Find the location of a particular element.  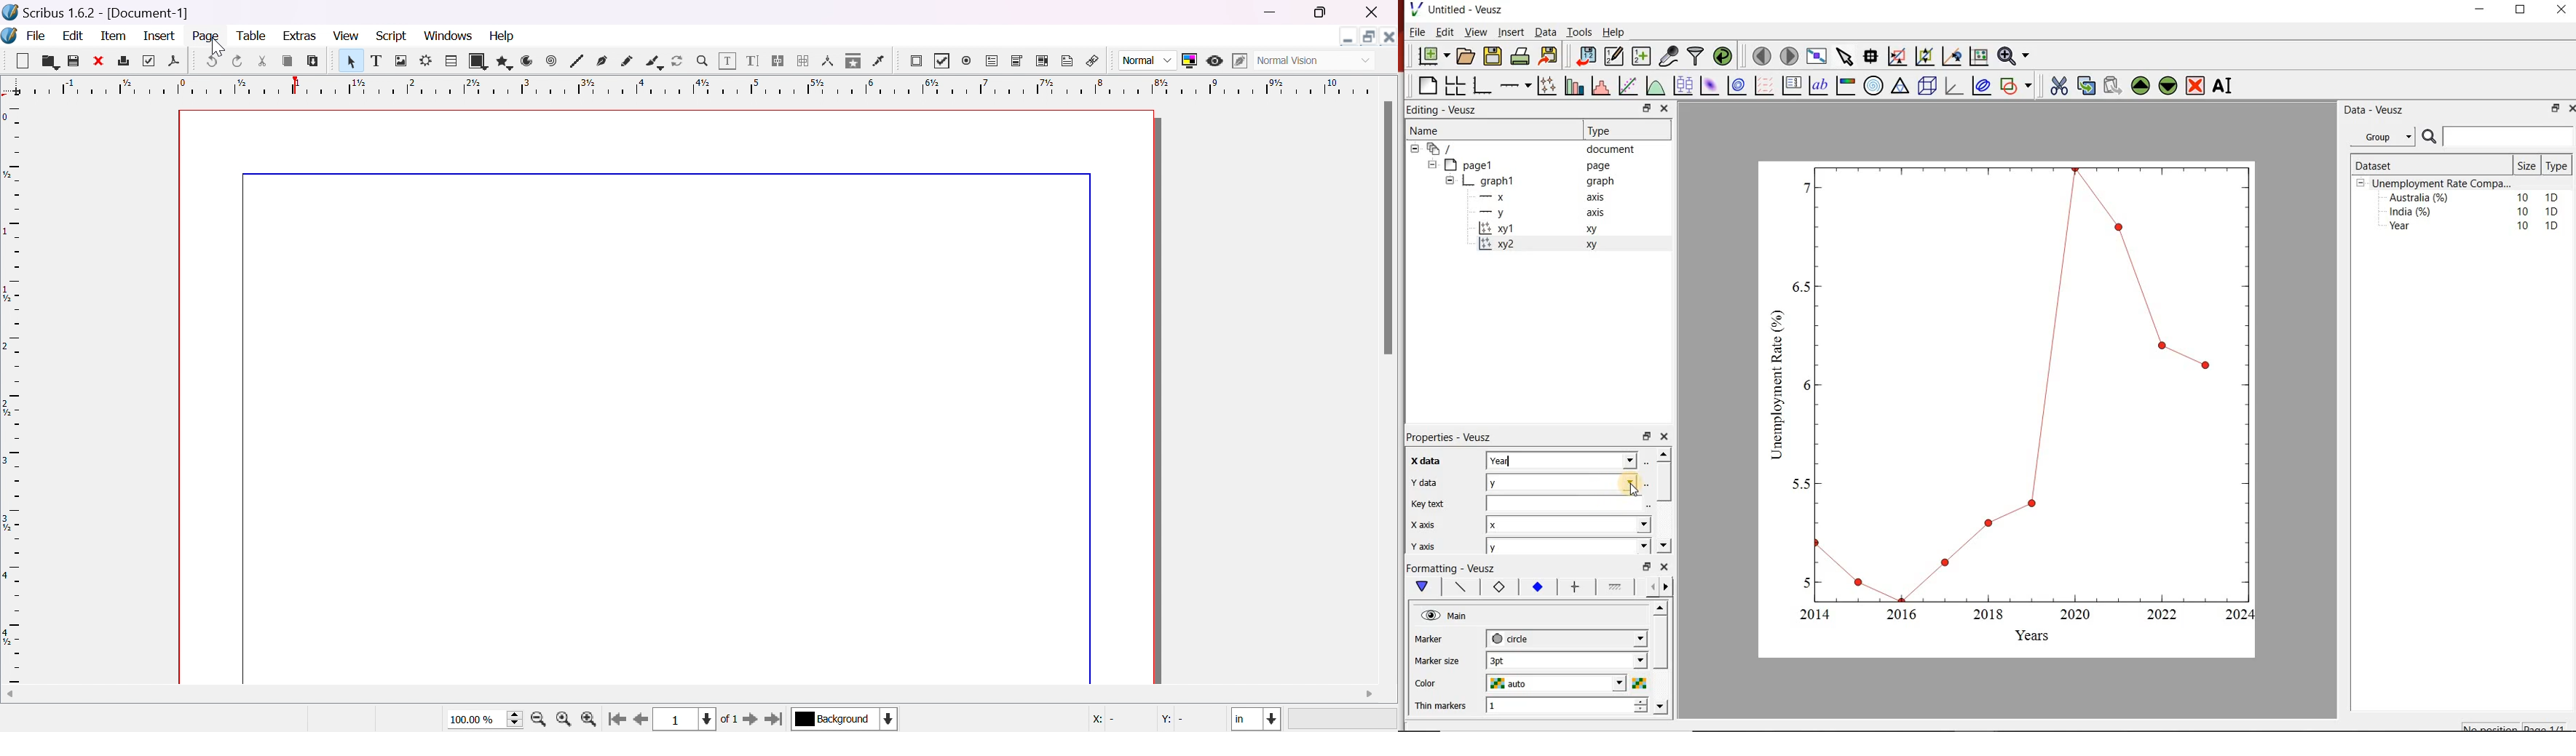

select current size is located at coordinates (484, 717).